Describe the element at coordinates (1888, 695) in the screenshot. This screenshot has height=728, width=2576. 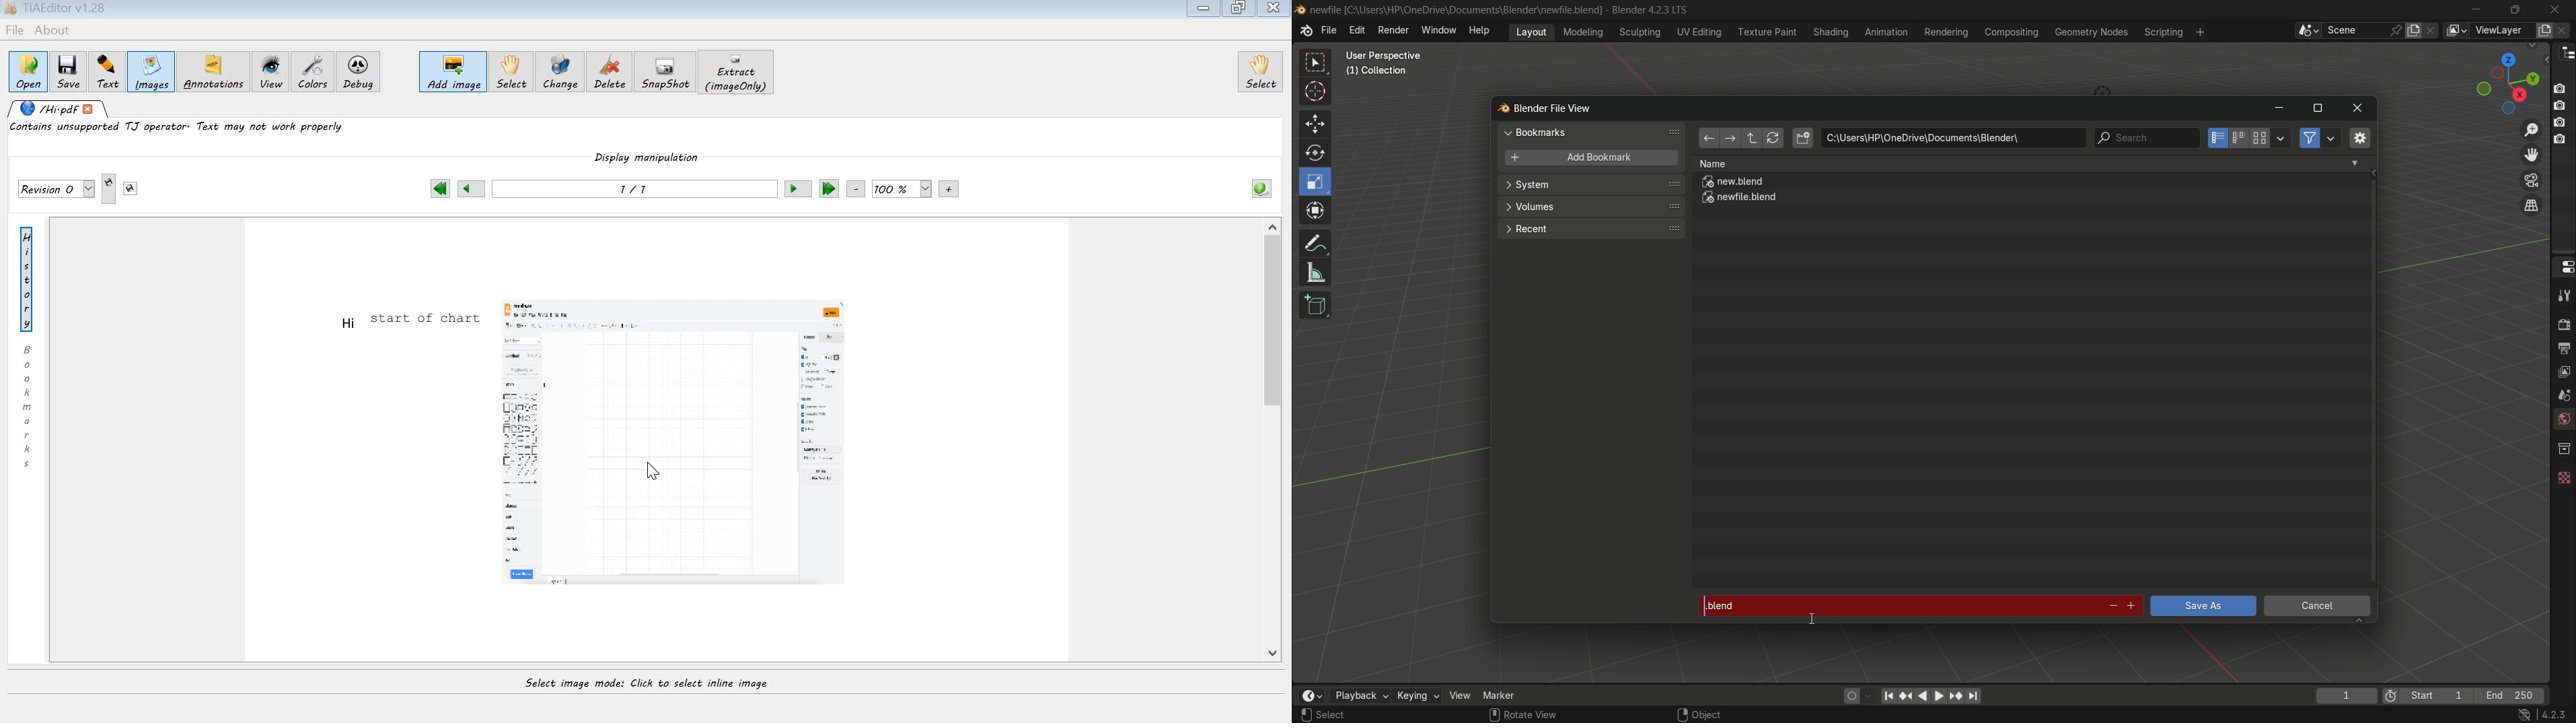
I see `jump to endpoint` at that location.